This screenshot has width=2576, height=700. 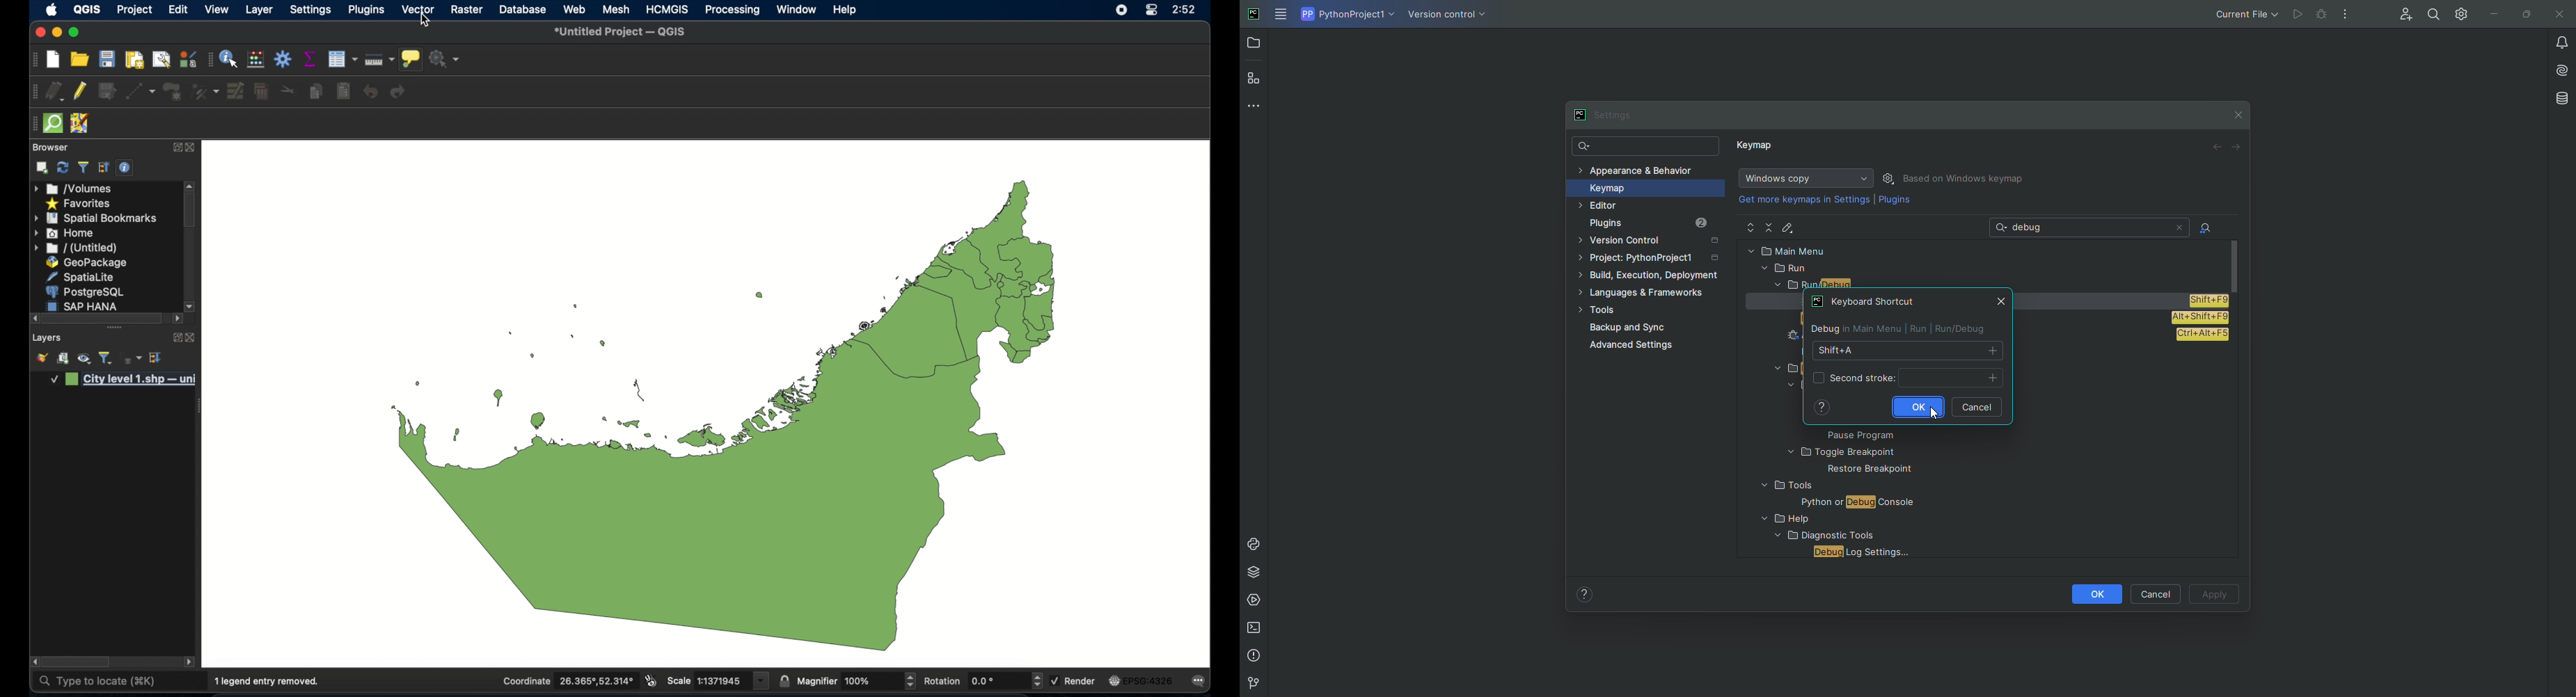 I want to click on copy features, so click(x=316, y=91).